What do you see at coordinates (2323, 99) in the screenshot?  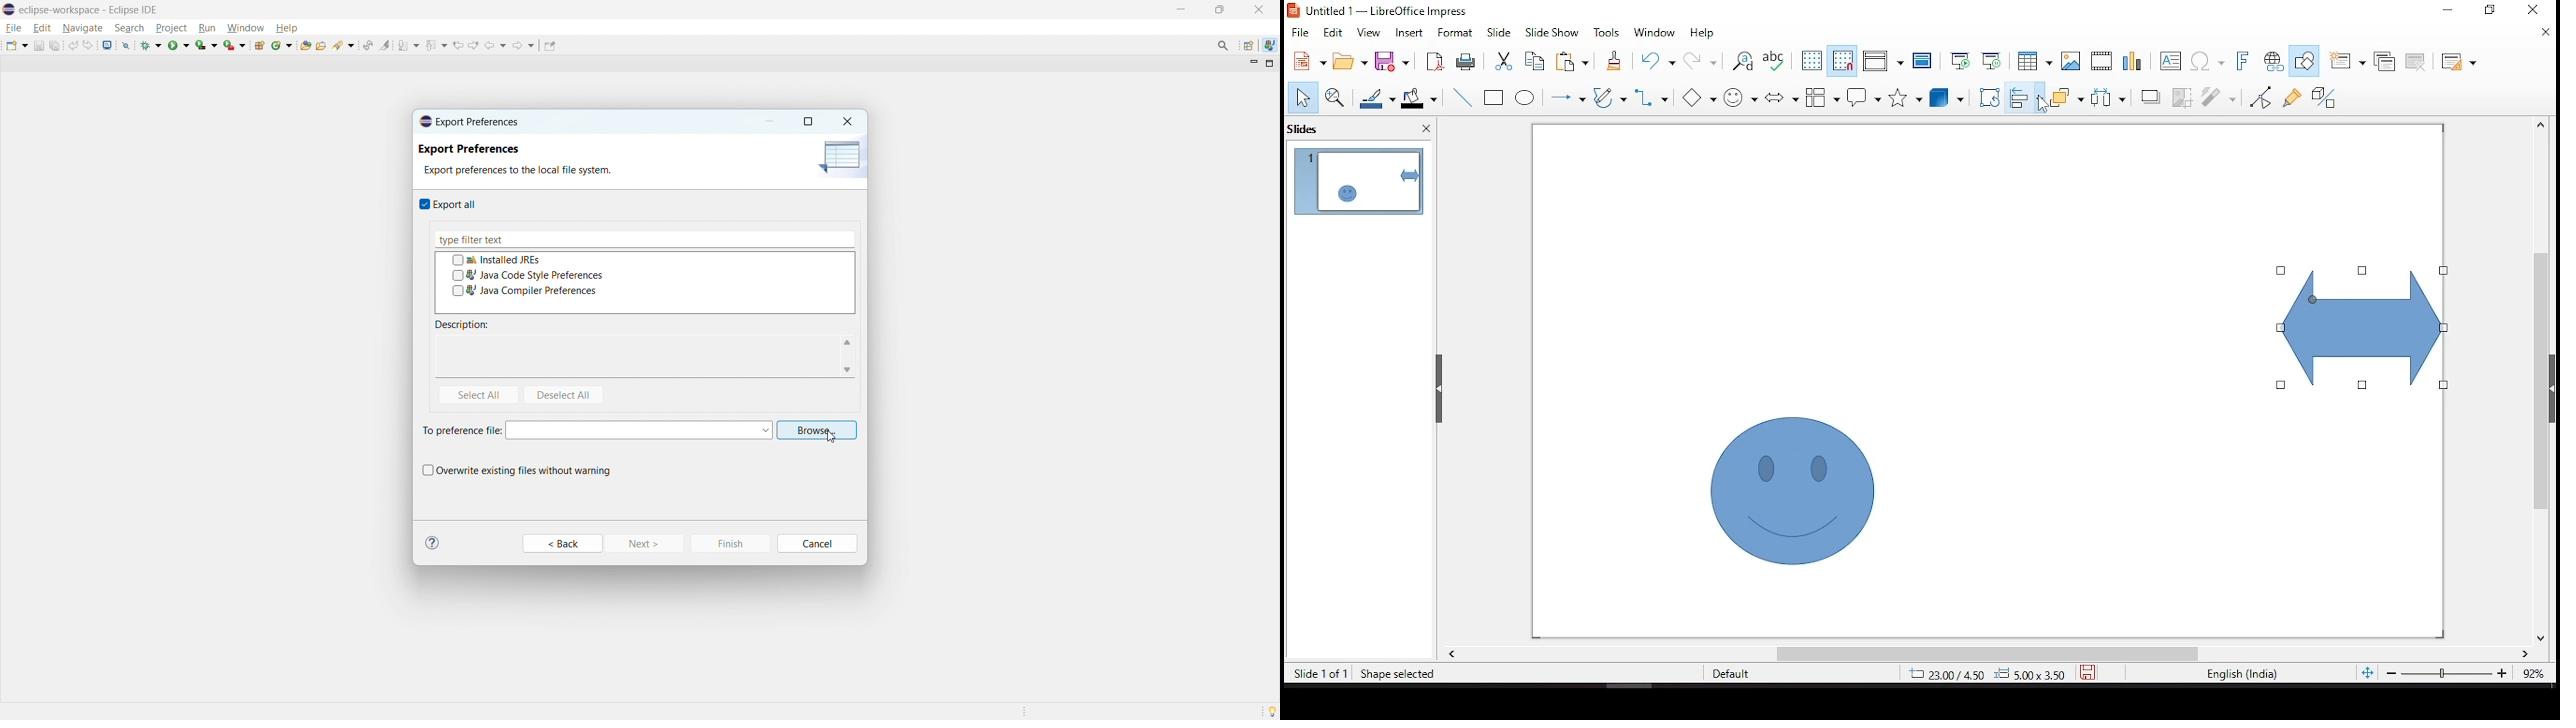 I see `toggle extrusion` at bounding box center [2323, 99].